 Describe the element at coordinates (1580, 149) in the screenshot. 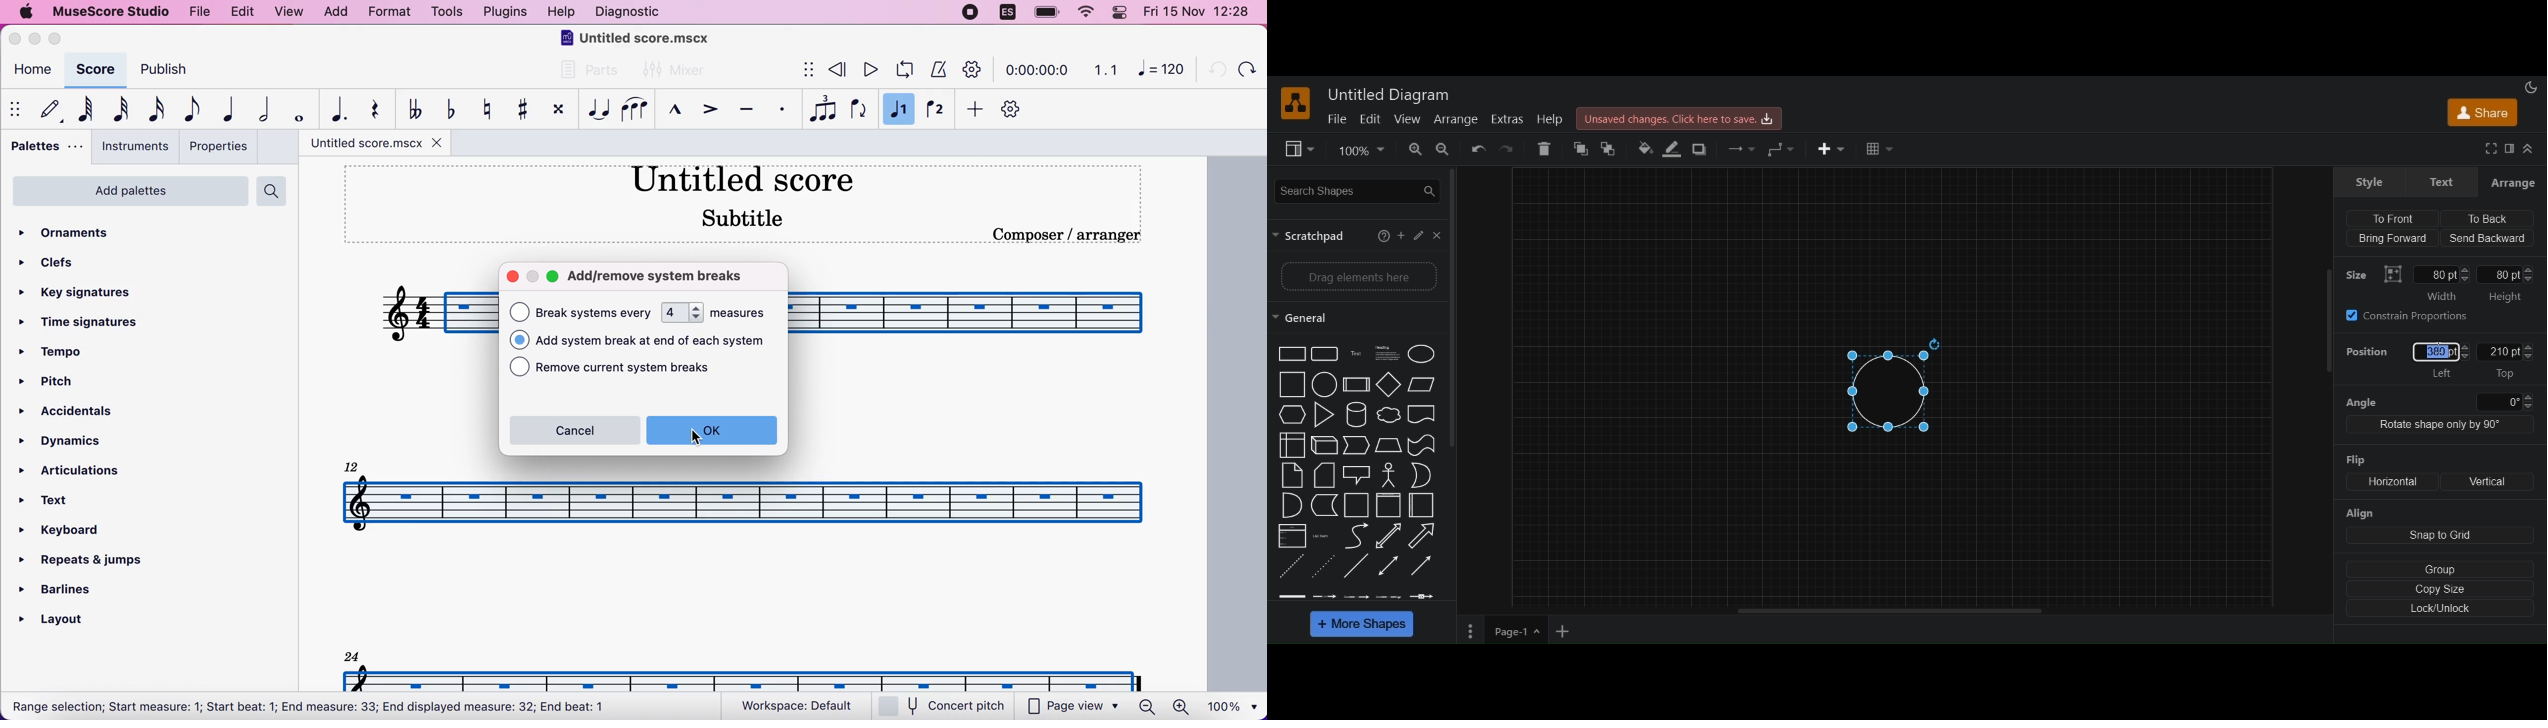

I see `to front` at that location.